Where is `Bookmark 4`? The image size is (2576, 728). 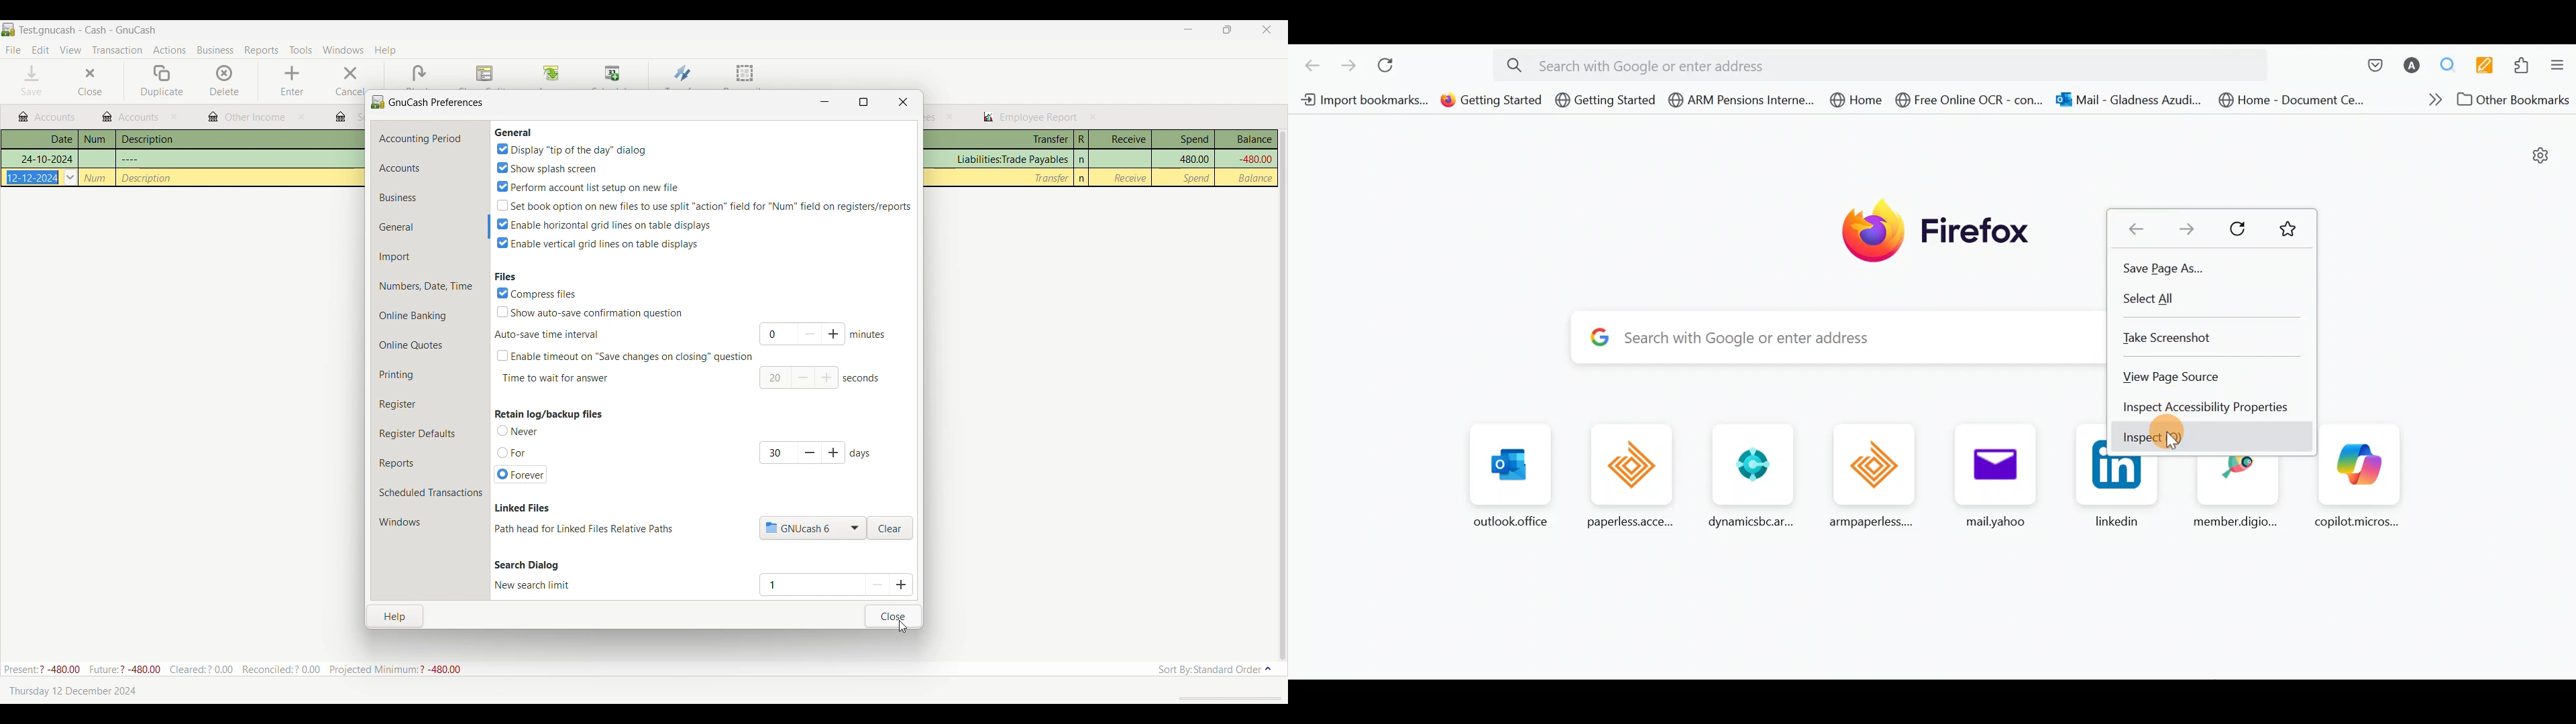
Bookmark 4 is located at coordinates (1741, 100).